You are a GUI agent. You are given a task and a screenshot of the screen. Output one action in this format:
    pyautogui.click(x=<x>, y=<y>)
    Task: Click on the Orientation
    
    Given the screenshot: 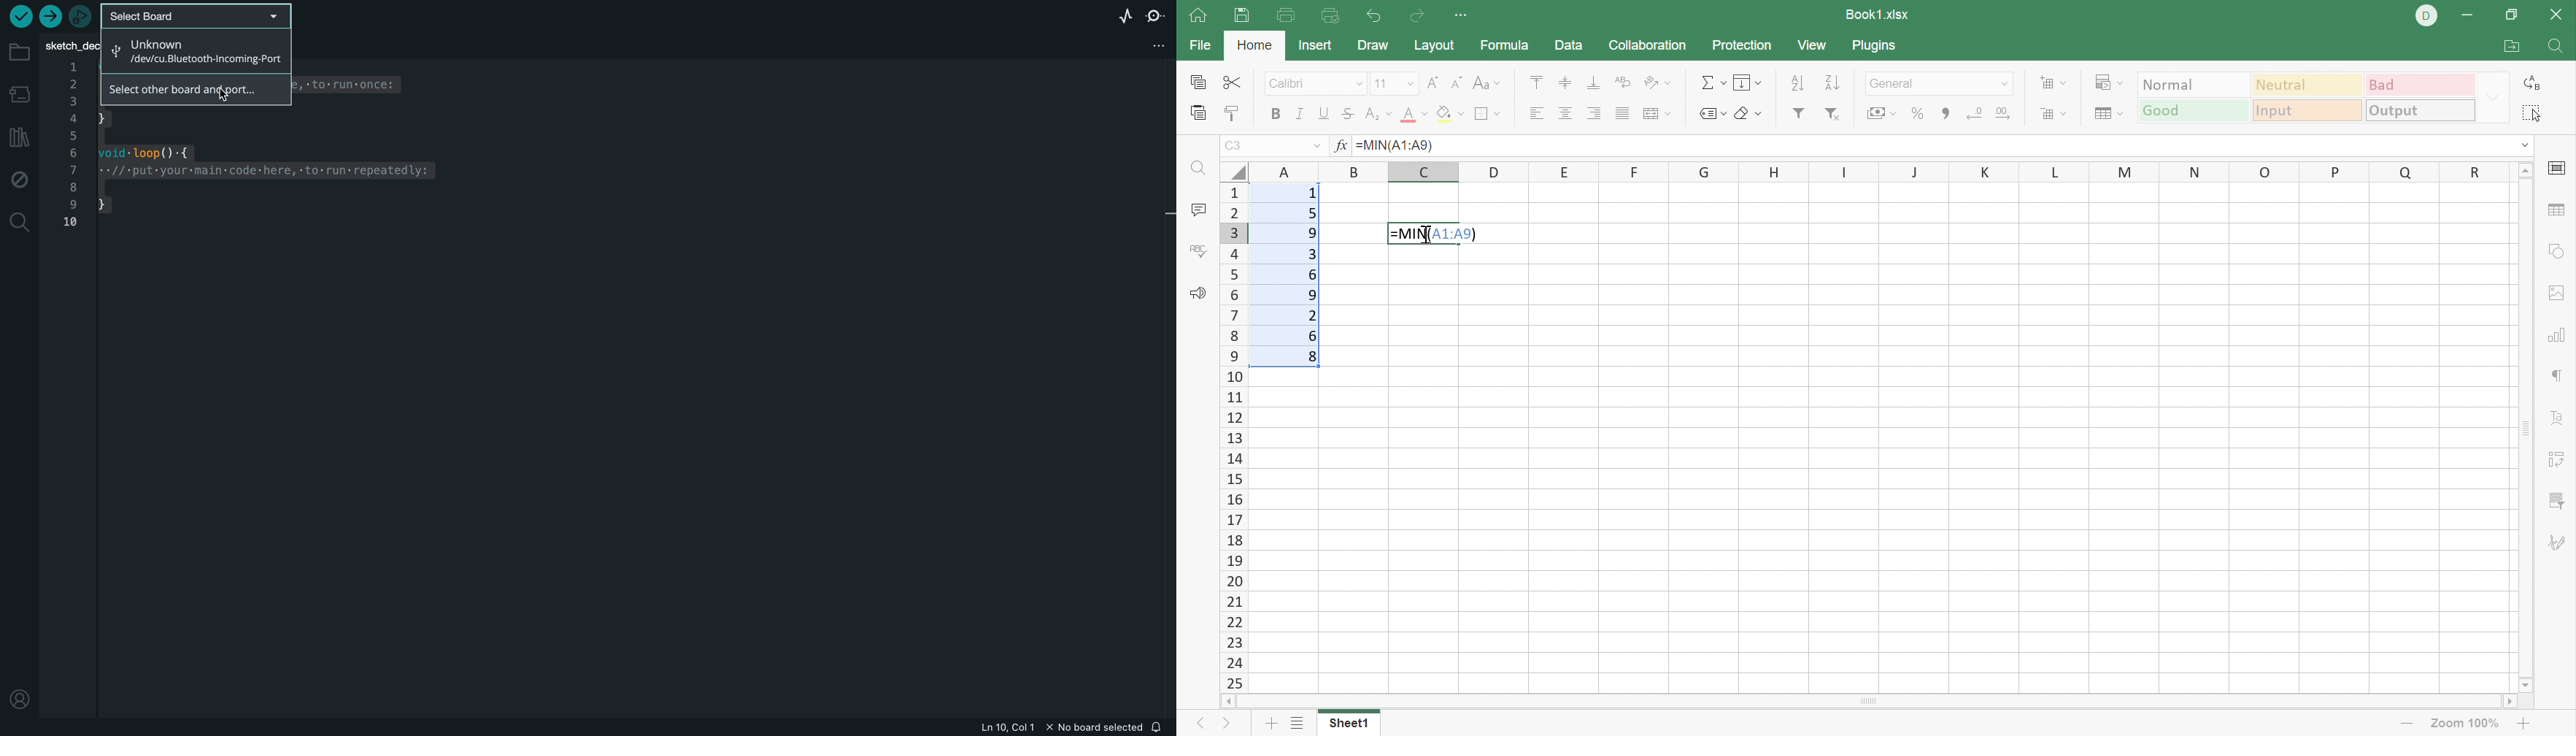 What is the action you would take?
    pyautogui.click(x=1658, y=83)
    